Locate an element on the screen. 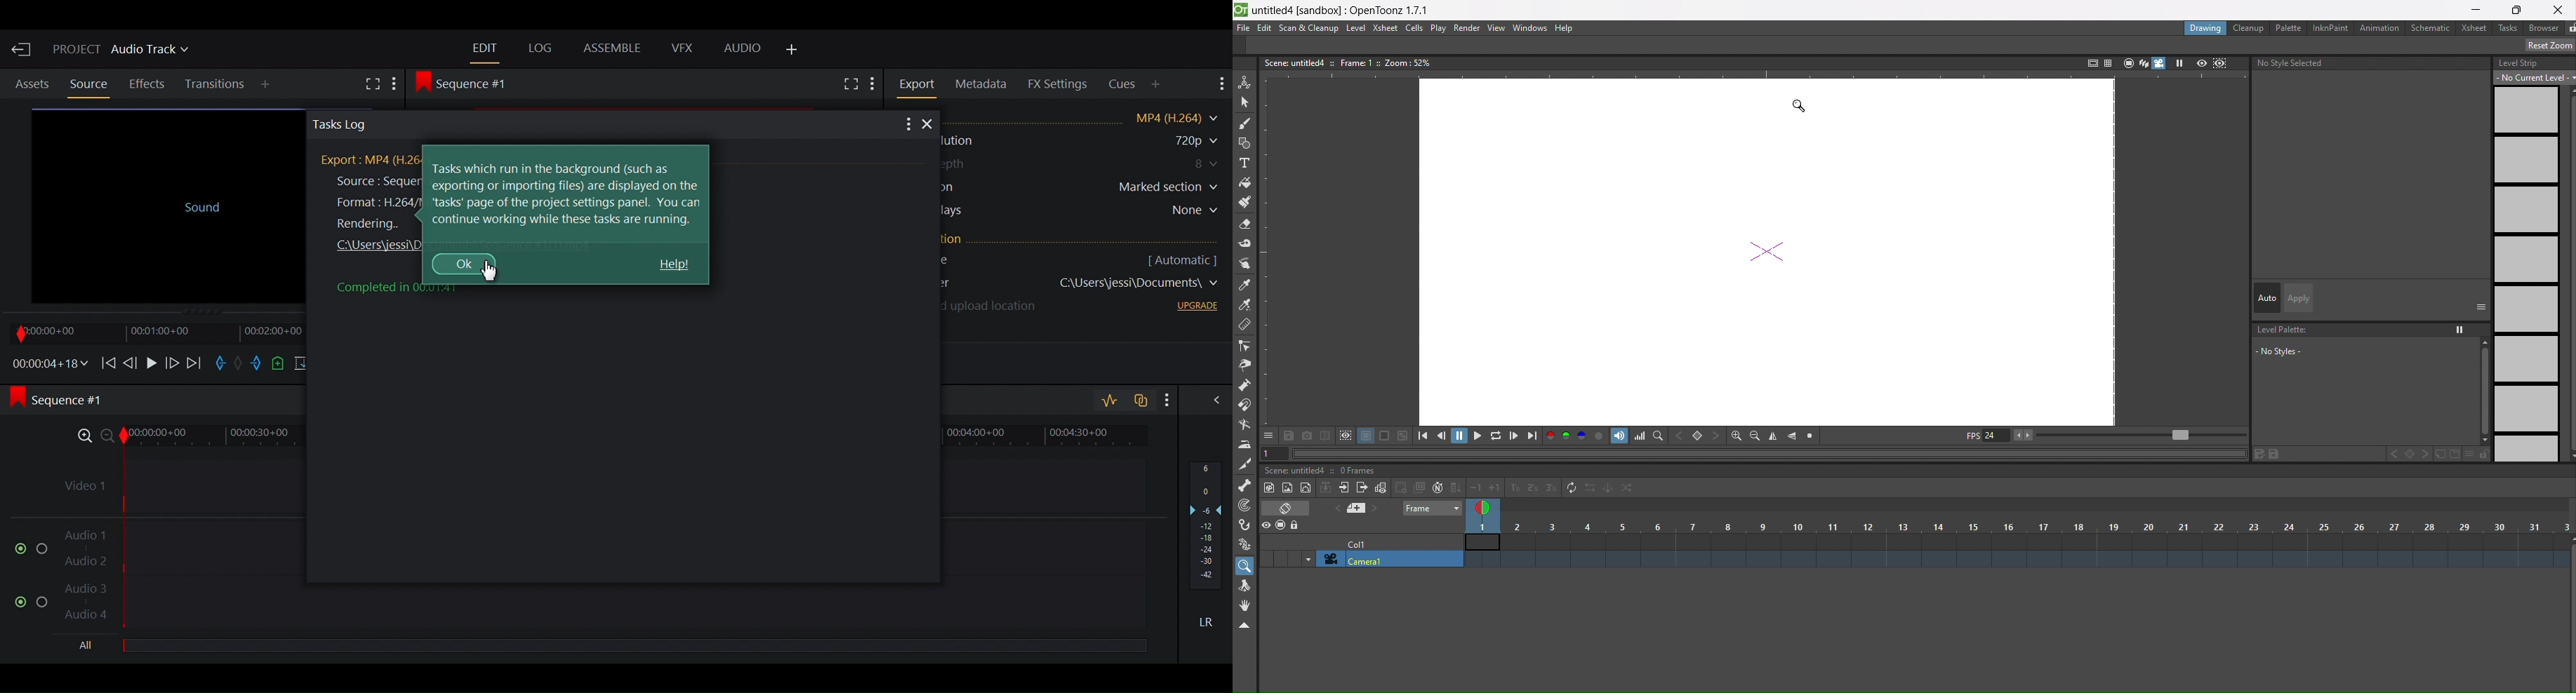 Image resolution: width=2576 pixels, height=700 pixels. Video Track is located at coordinates (602, 481).